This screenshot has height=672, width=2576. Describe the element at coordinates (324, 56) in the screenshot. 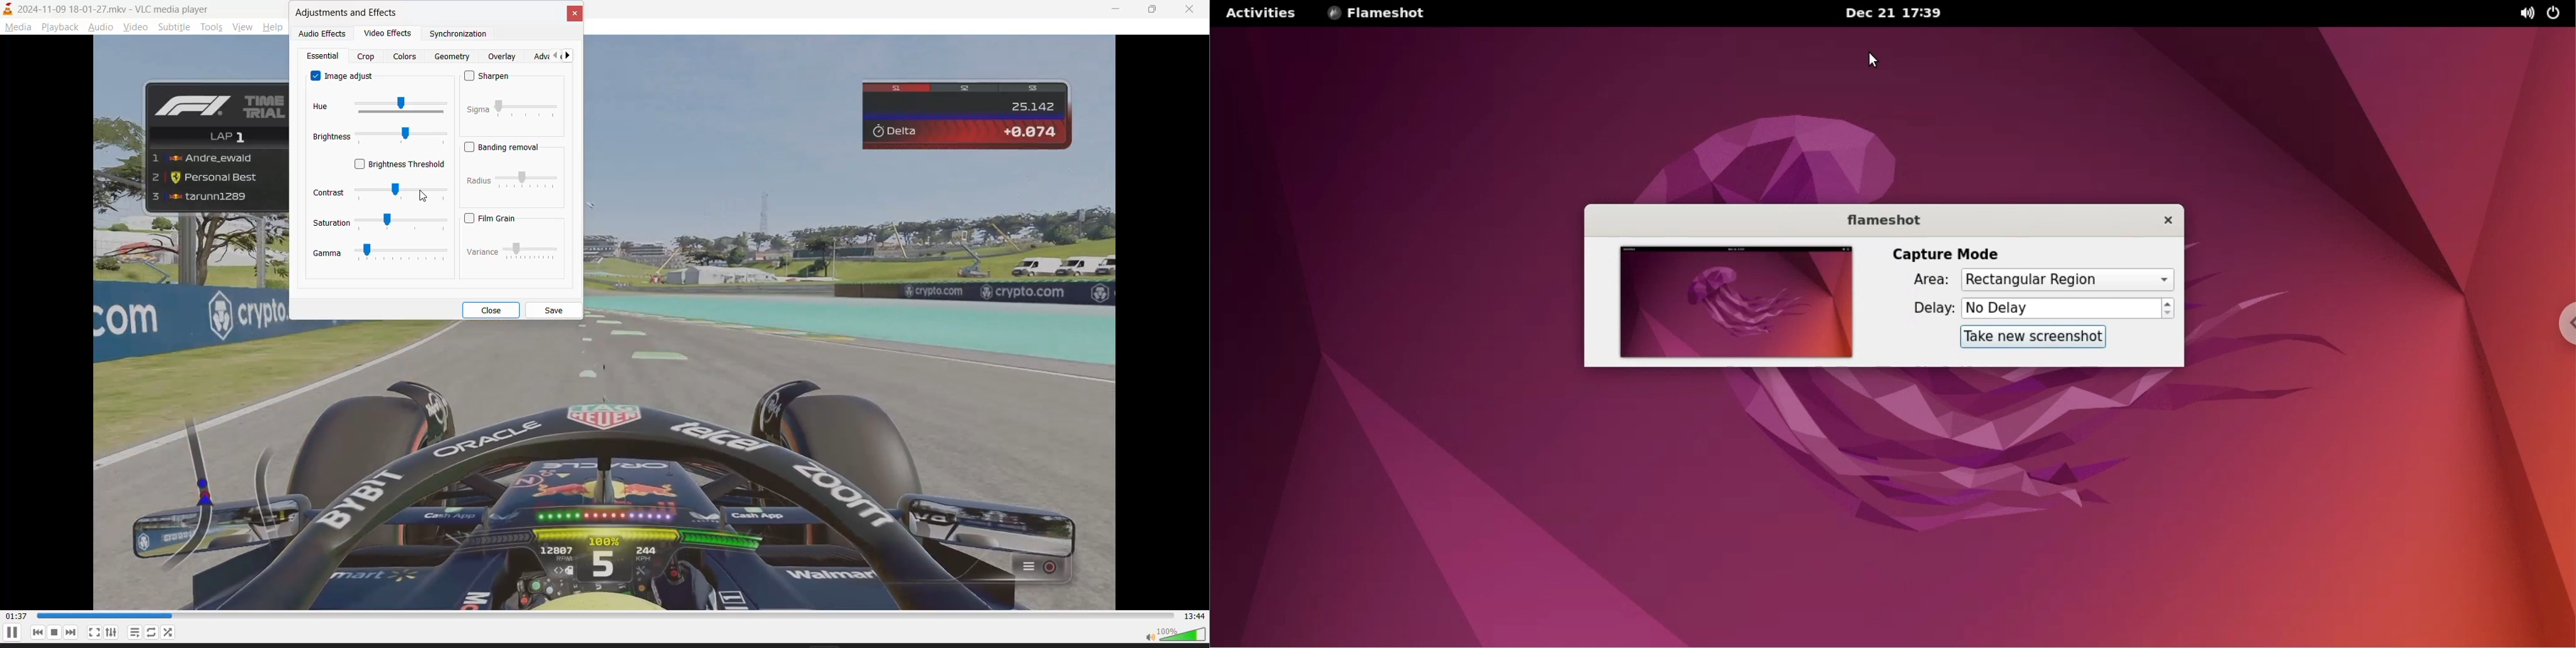

I see `essential` at that location.